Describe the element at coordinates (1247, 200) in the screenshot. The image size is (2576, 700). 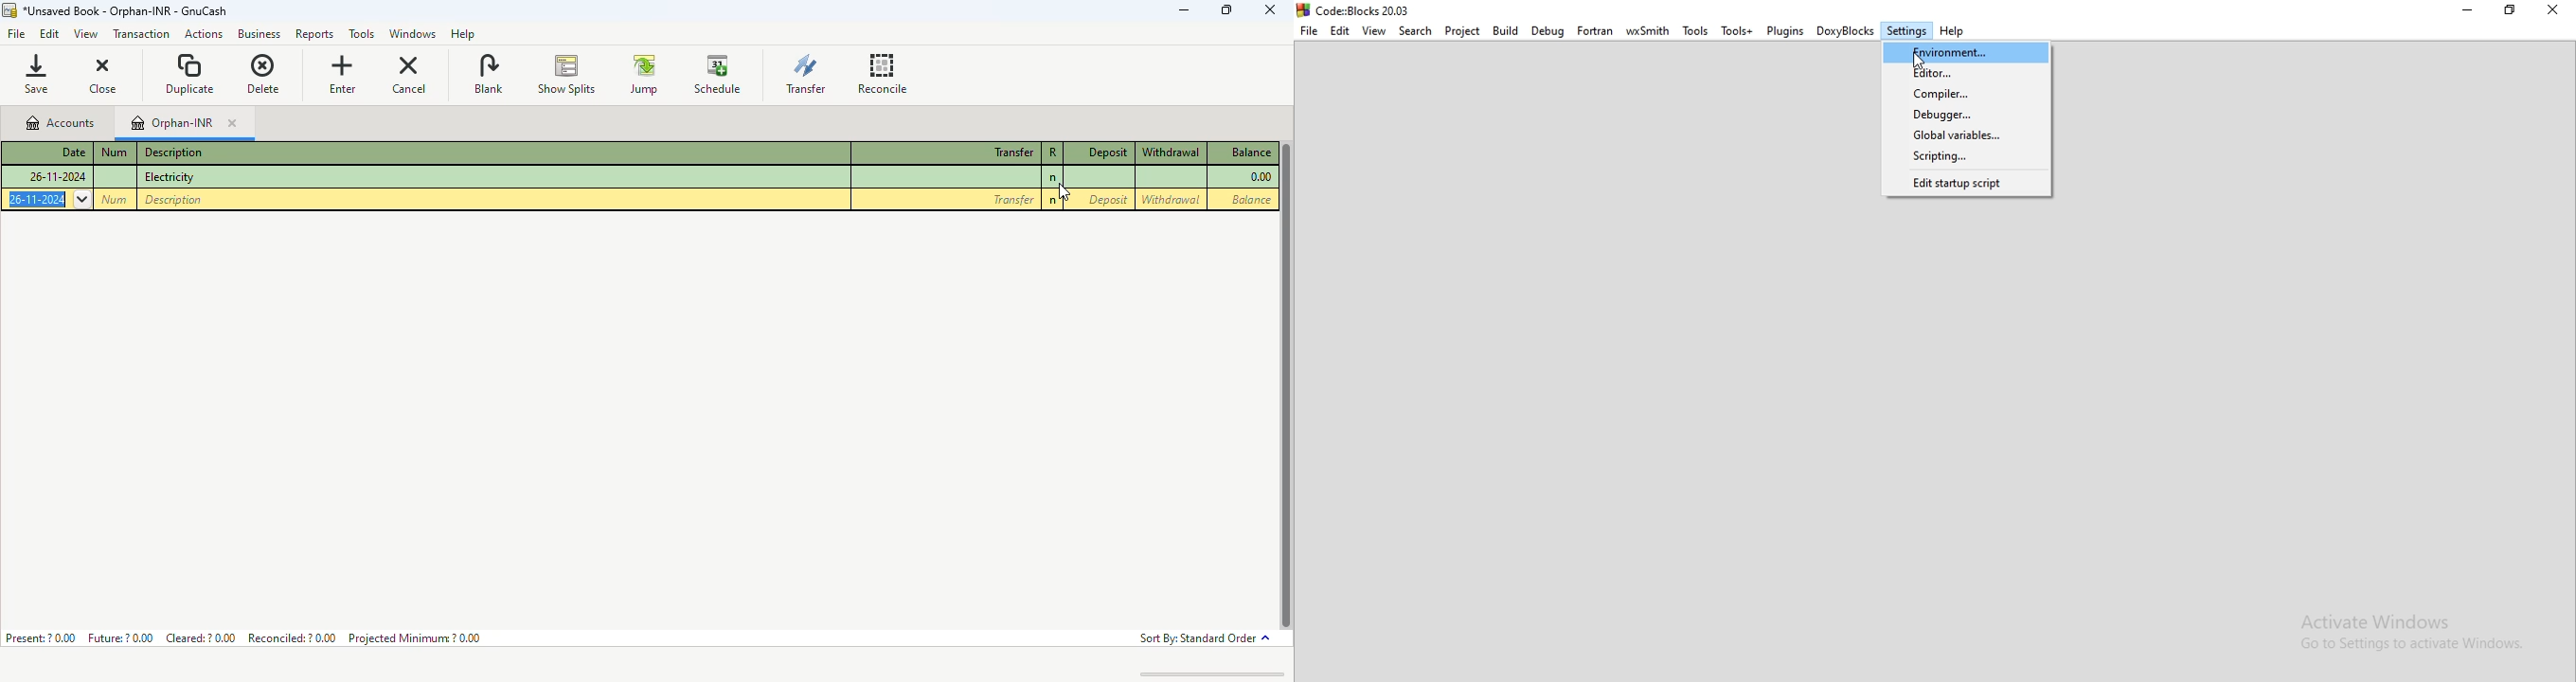
I see `balance` at that location.